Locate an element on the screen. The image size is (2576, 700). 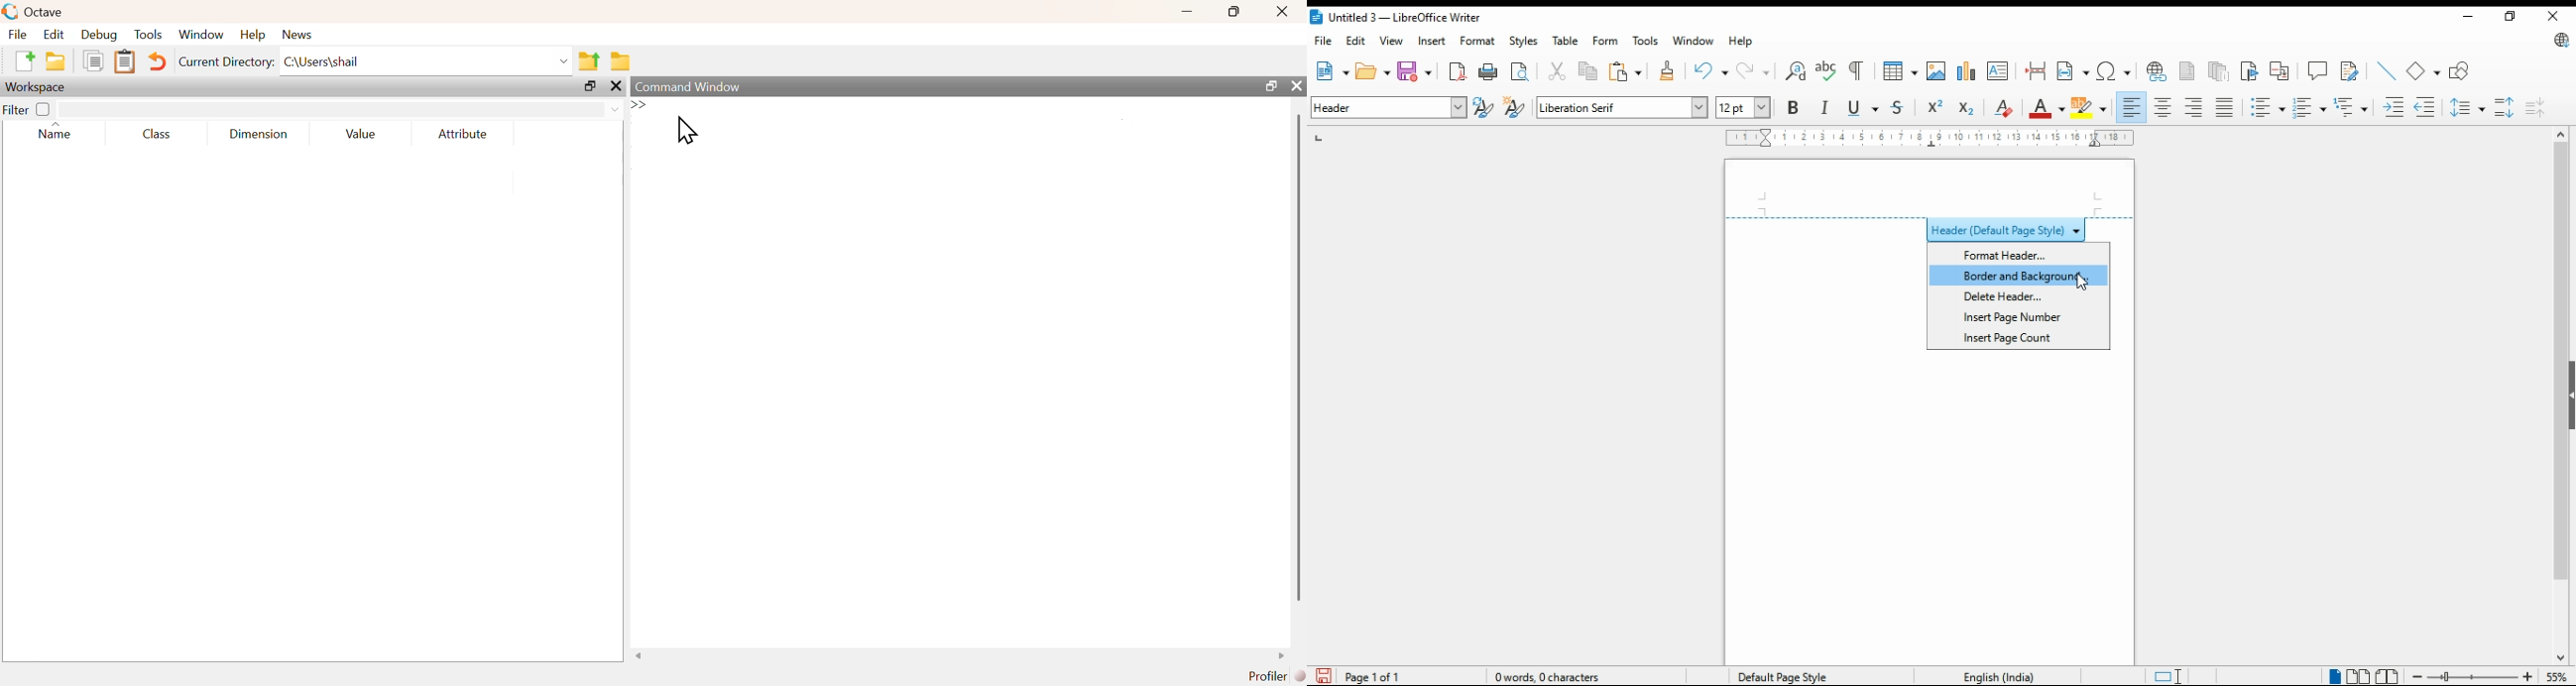
Tools is located at coordinates (148, 34).